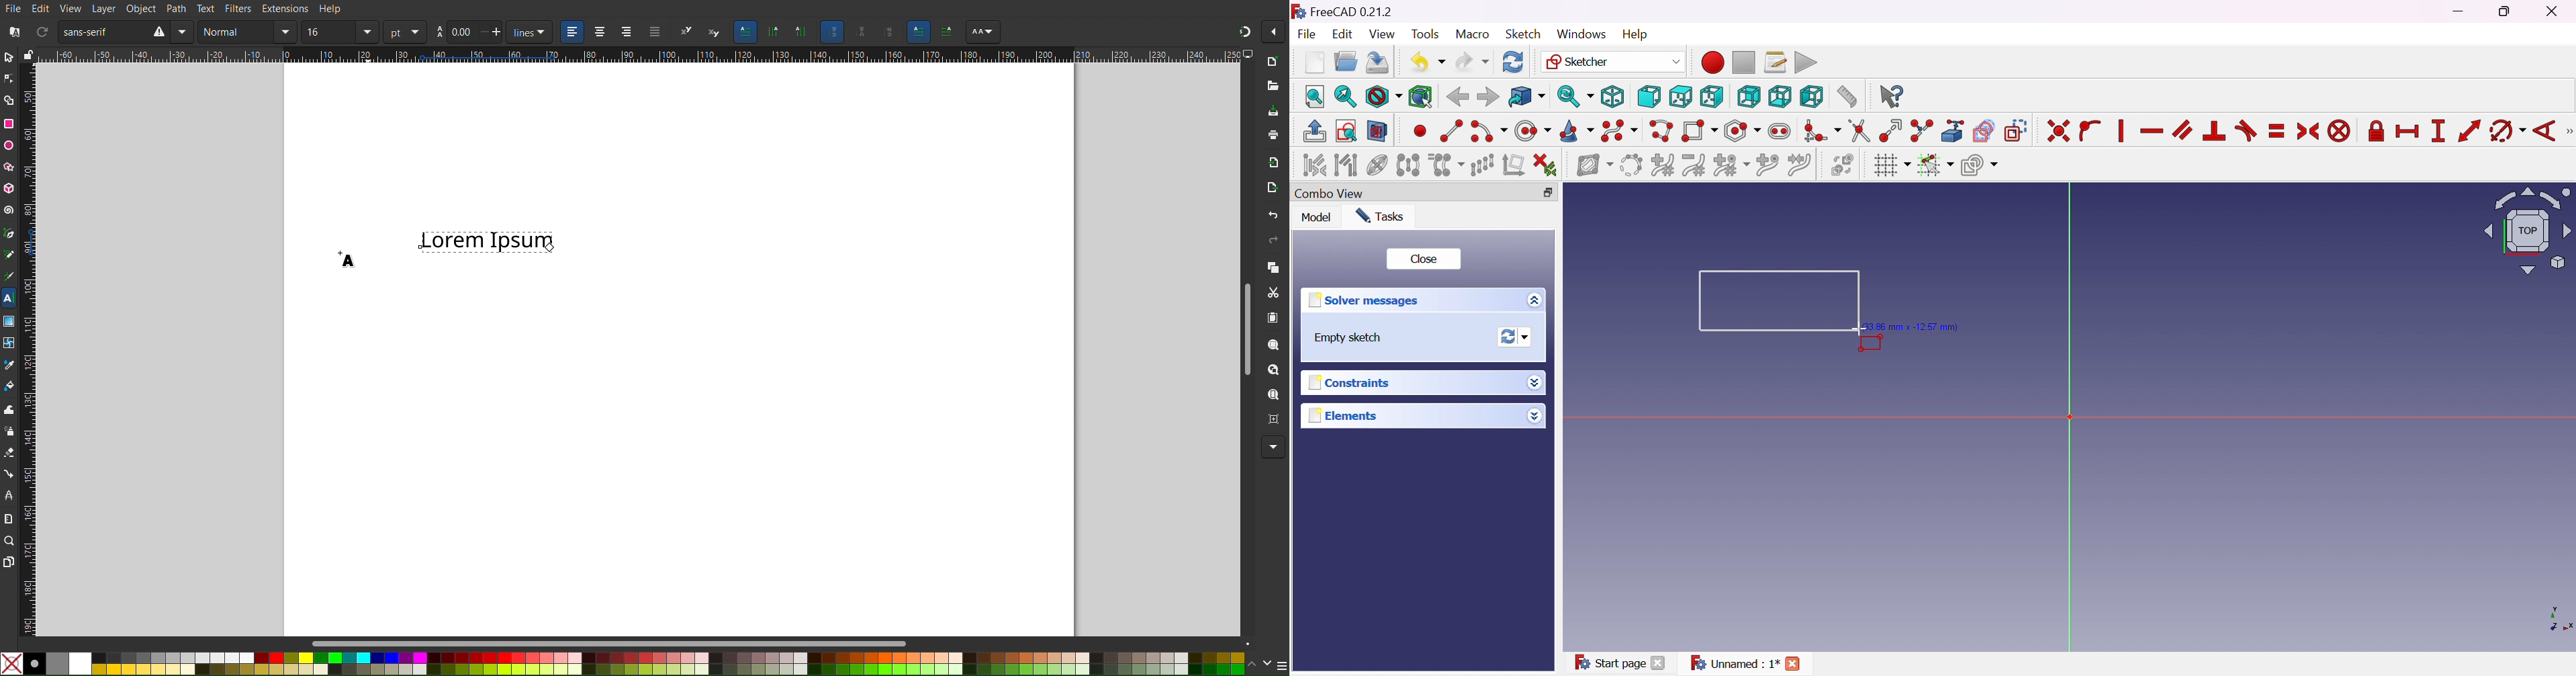  What do you see at coordinates (1781, 131) in the screenshot?
I see `Create slot` at bounding box center [1781, 131].